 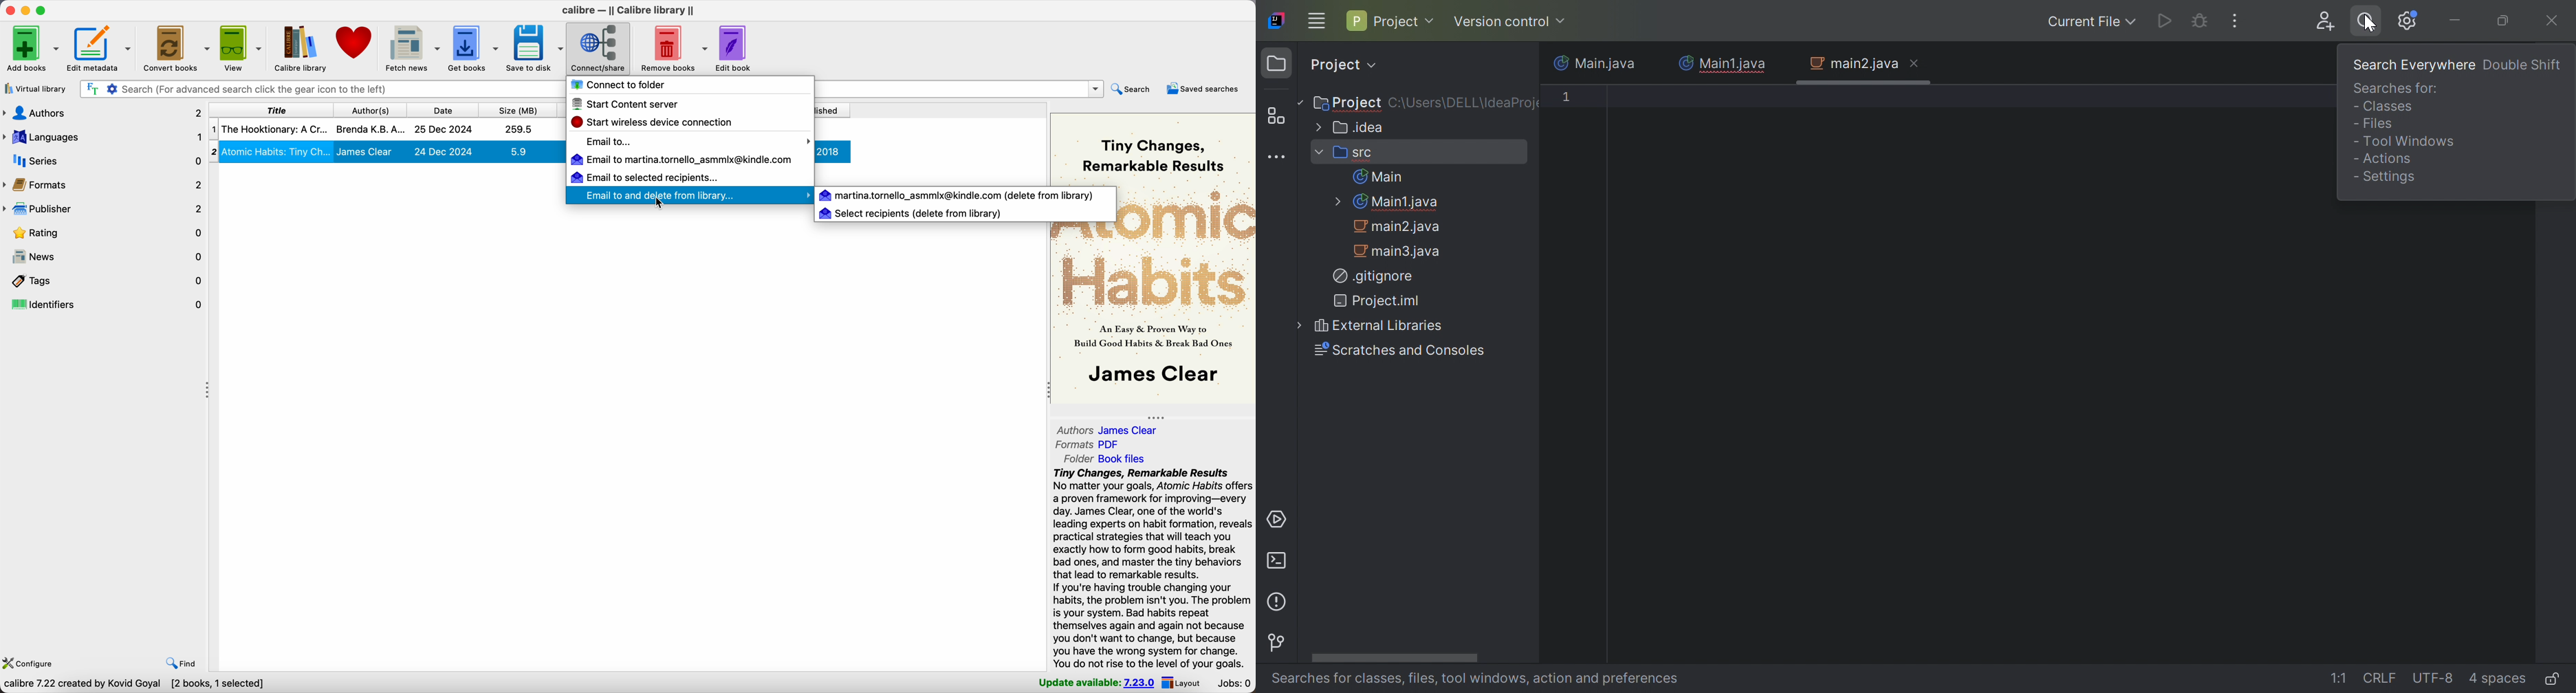 What do you see at coordinates (627, 104) in the screenshot?
I see `start content server` at bounding box center [627, 104].